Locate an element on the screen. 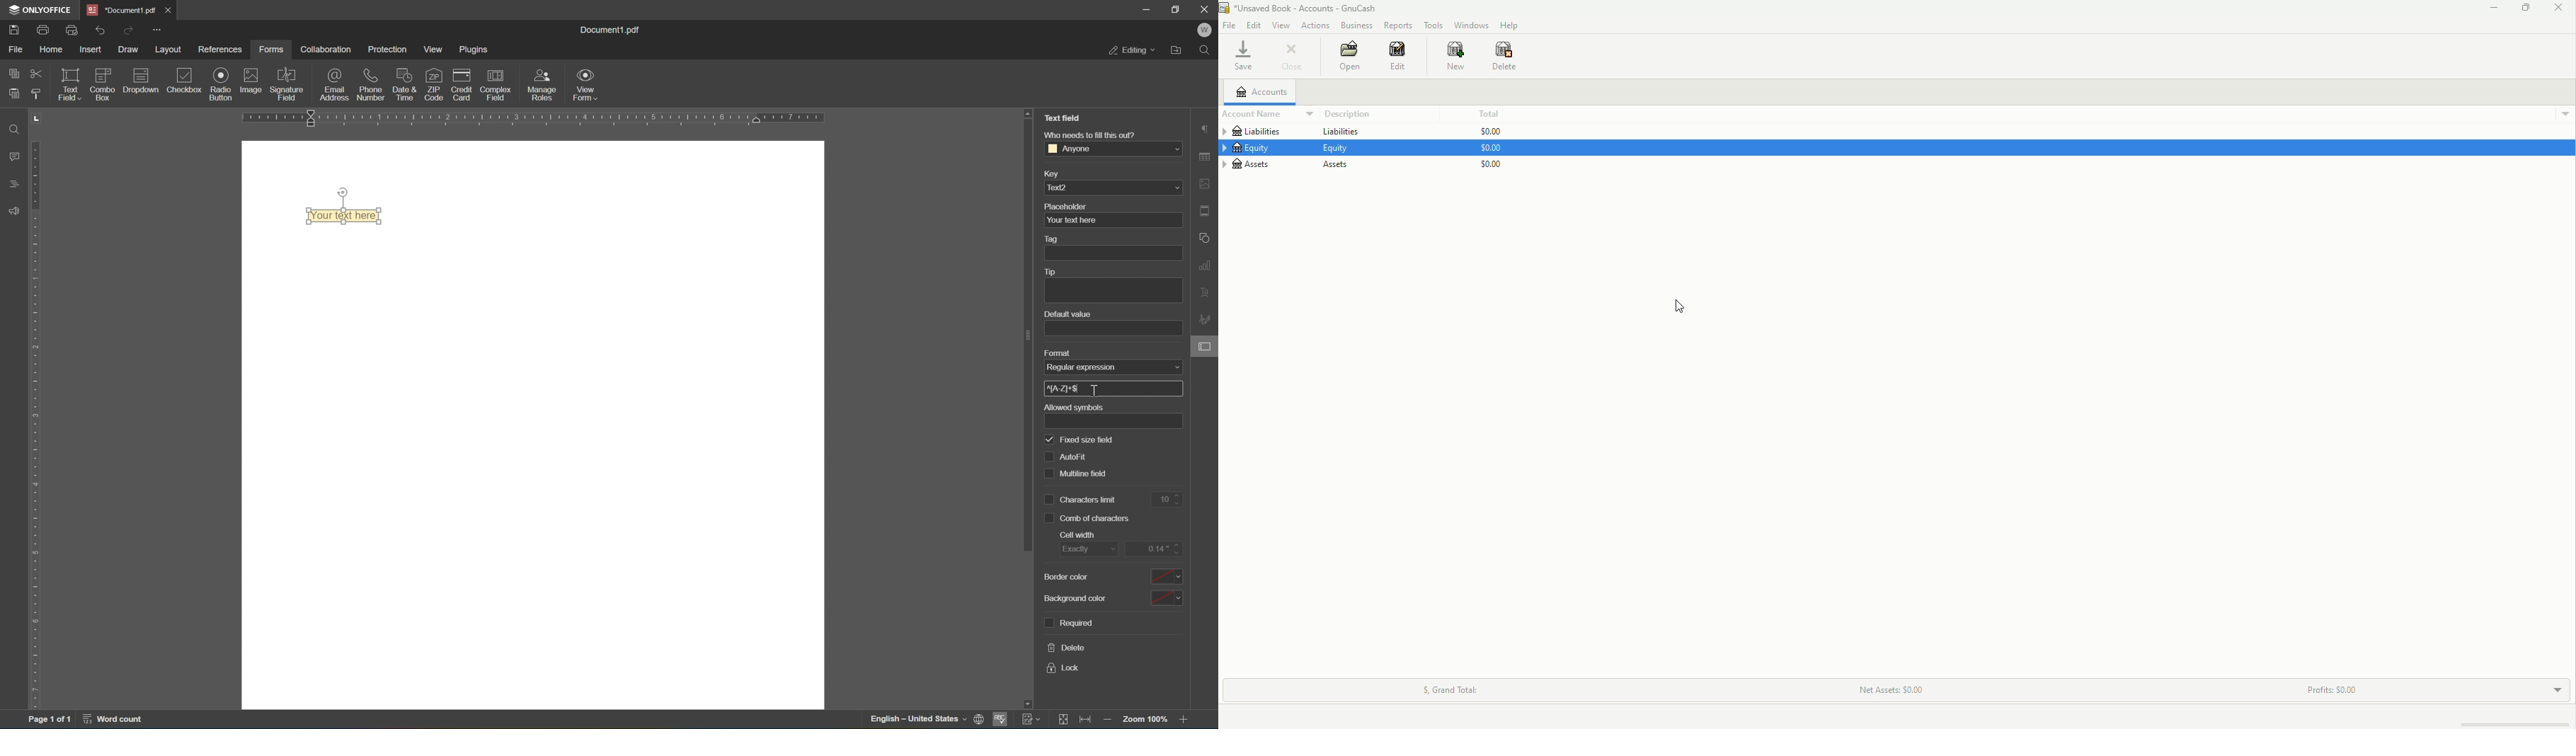 The height and width of the screenshot is (756, 2576). placeholder is located at coordinates (1065, 206).